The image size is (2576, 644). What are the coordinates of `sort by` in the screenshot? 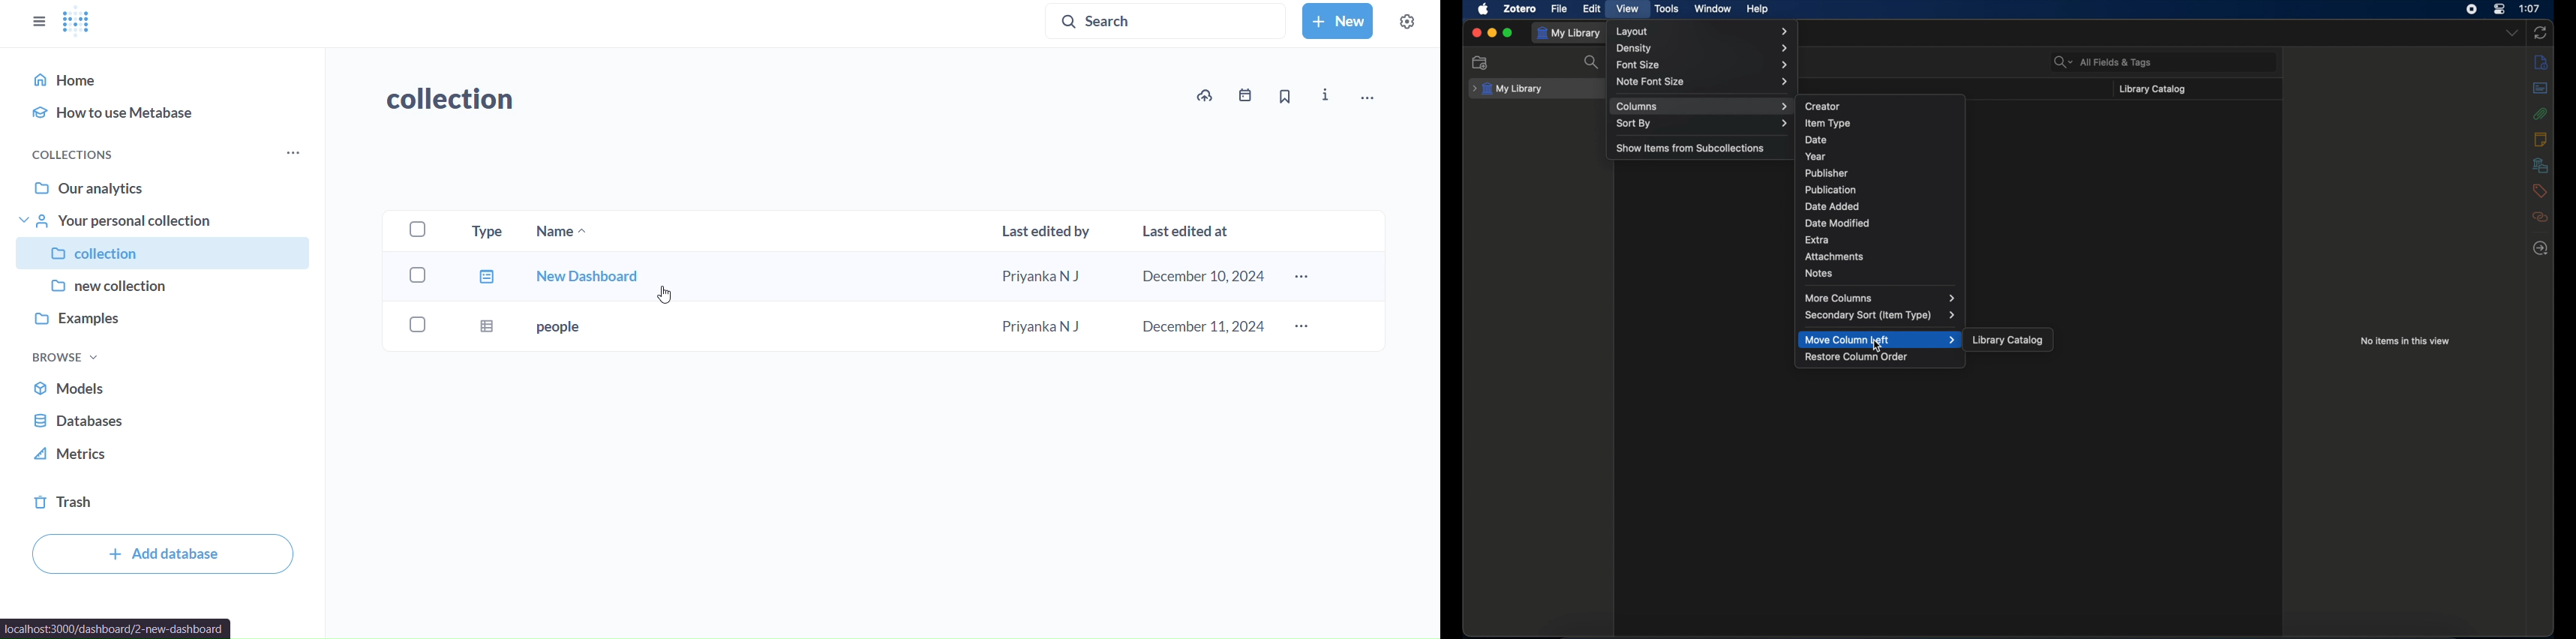 It's located at (1702, 123).